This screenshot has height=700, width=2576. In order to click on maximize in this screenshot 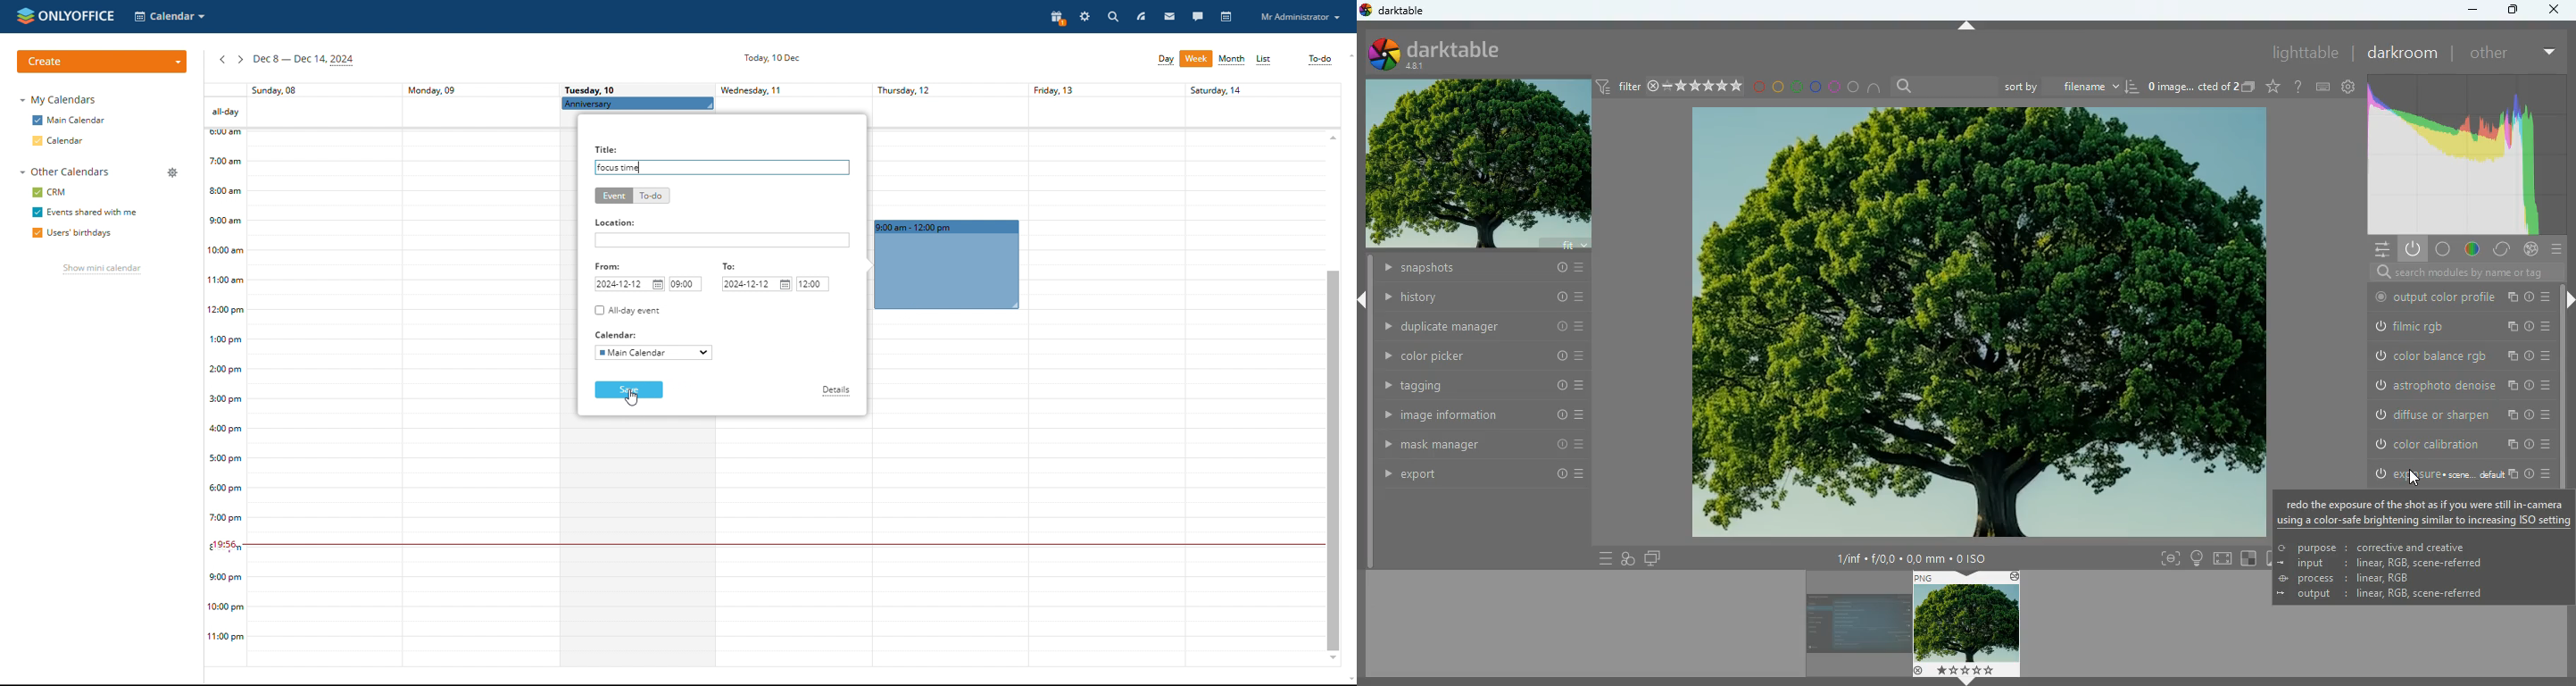, I will do `click(2511, 11)`.